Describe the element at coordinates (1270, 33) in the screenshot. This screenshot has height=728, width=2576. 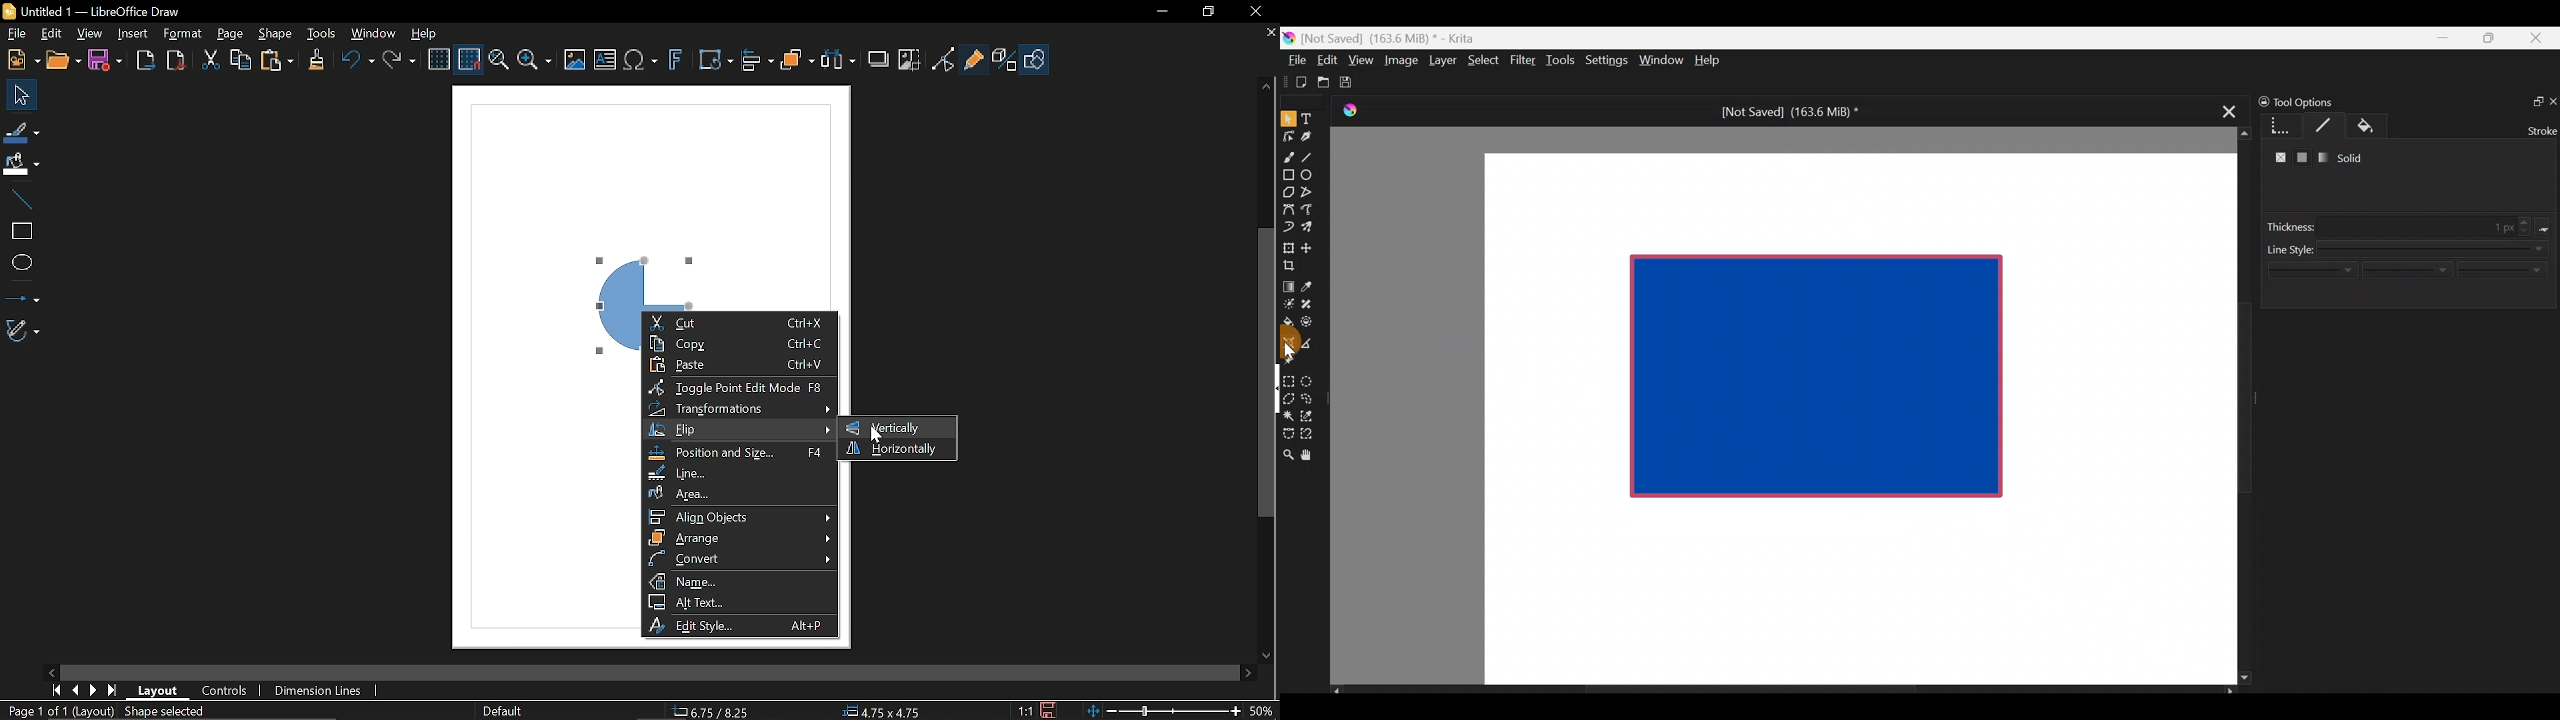
I see `Close tab` at that location.